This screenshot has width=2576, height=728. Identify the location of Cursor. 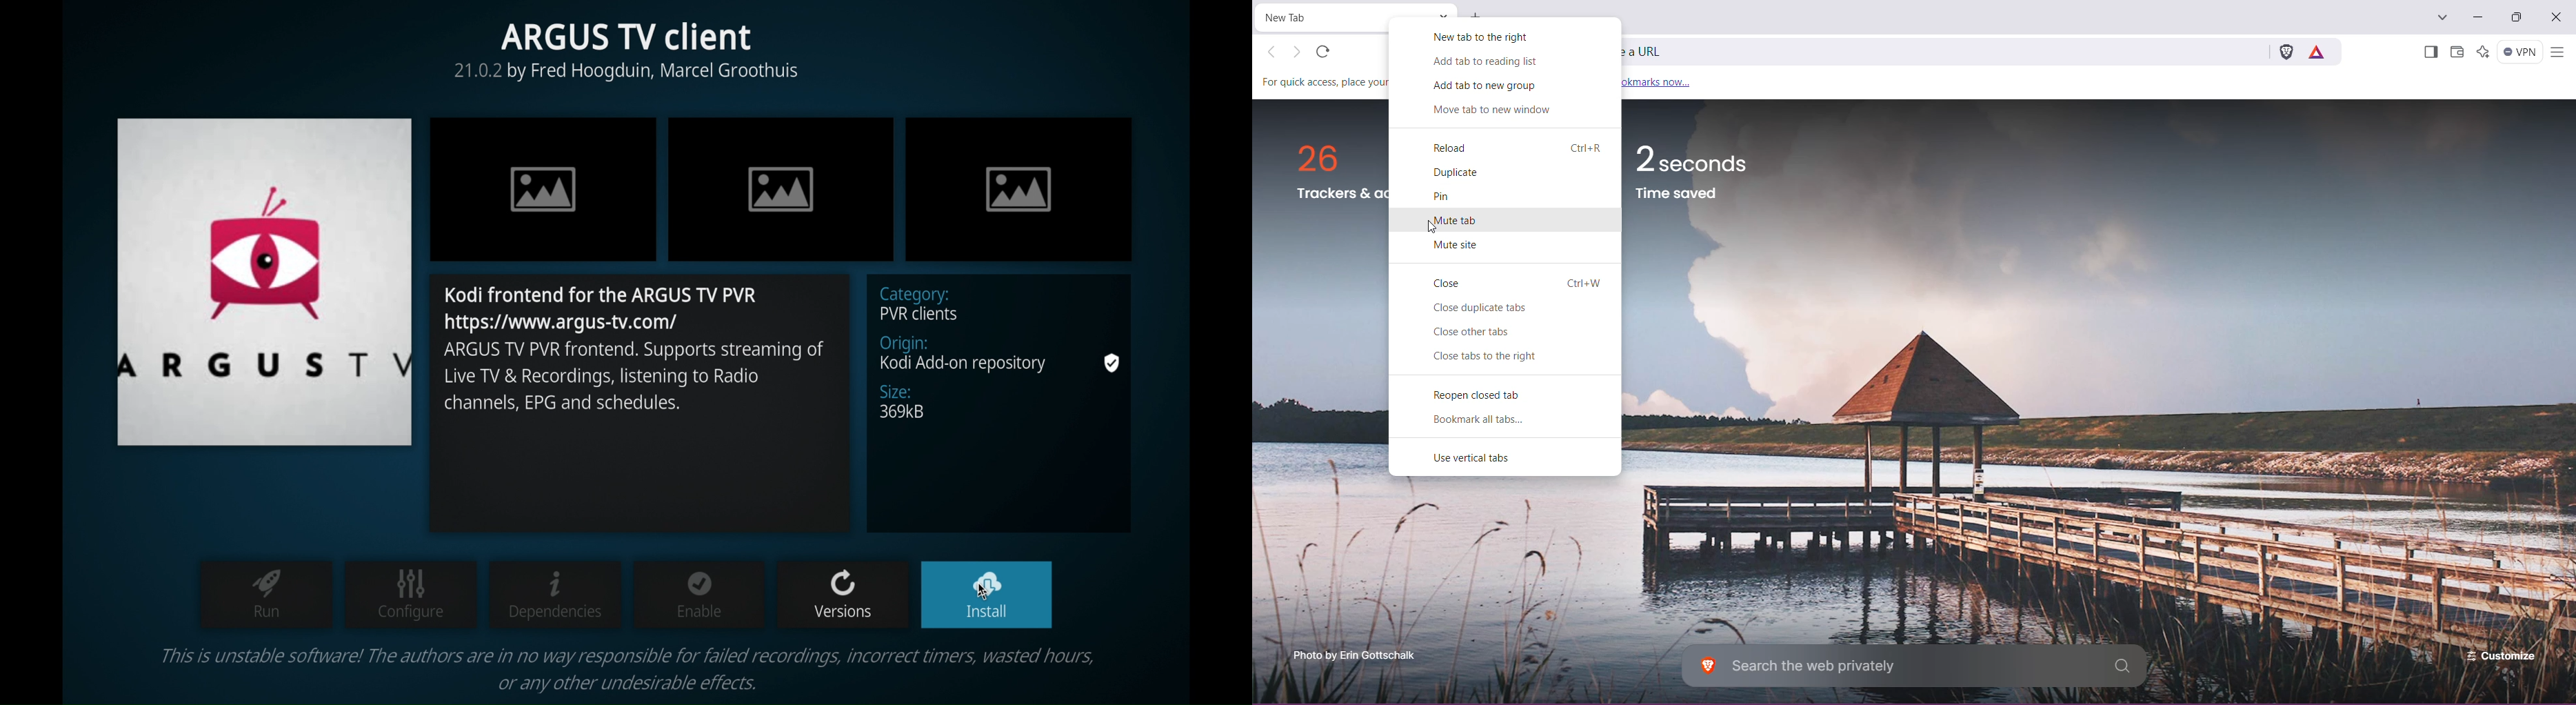
(989, 591).